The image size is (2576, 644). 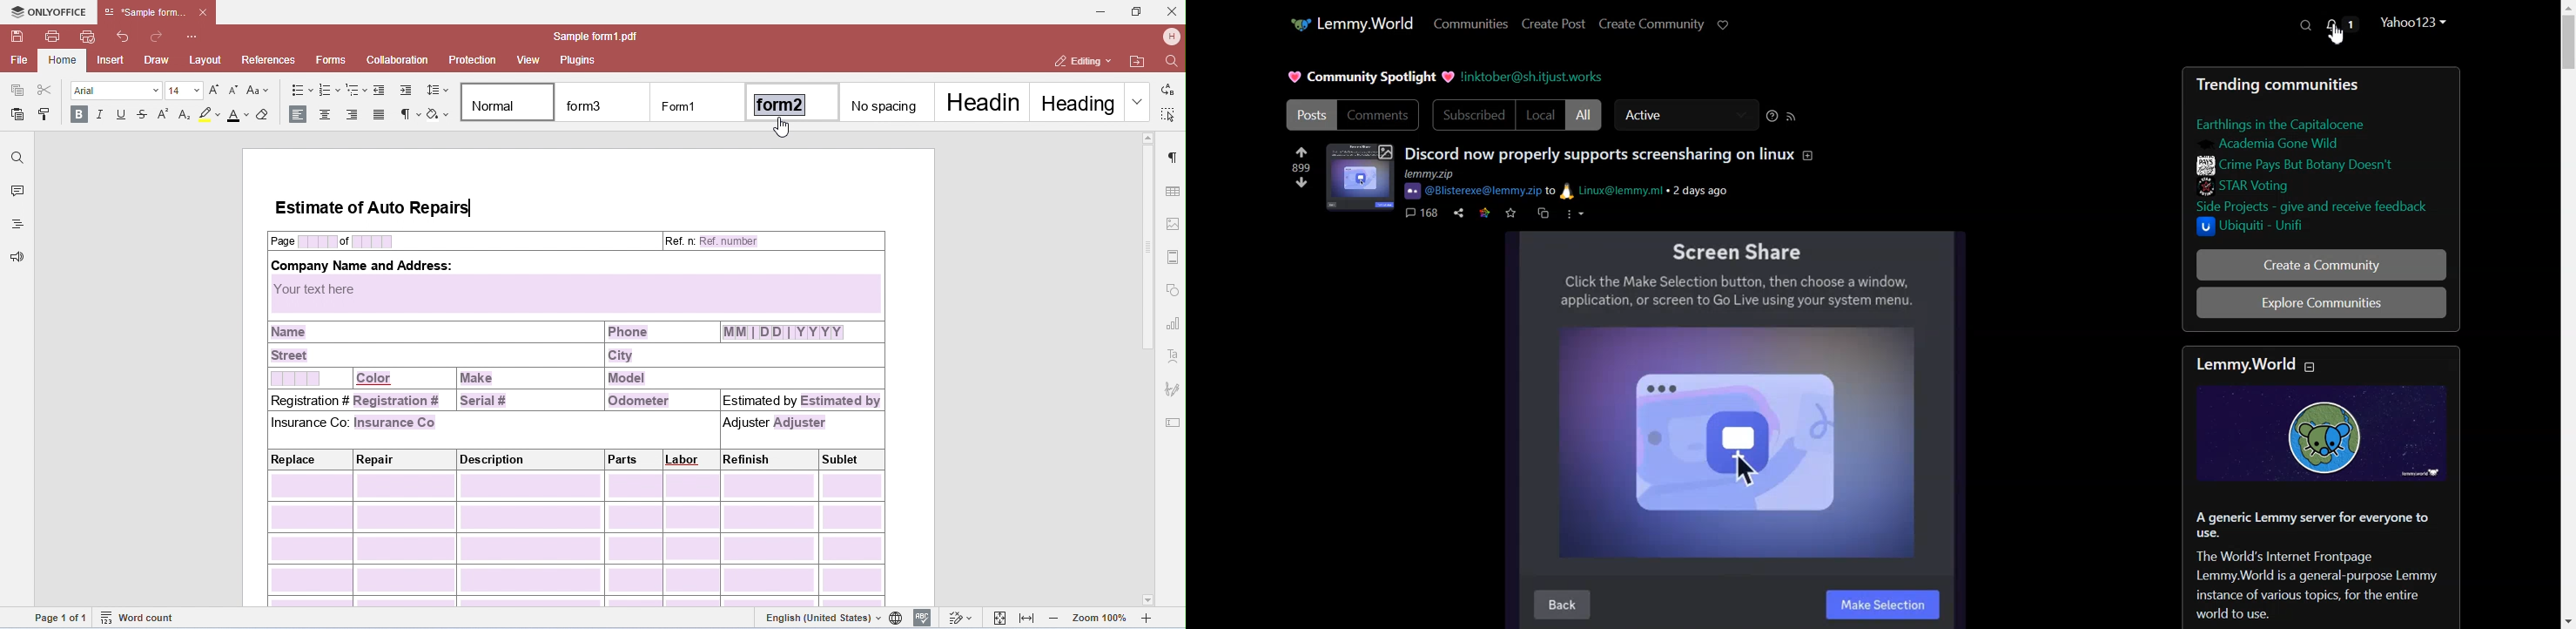 I want to click on Unread Message, so click(x=2344, y=32).